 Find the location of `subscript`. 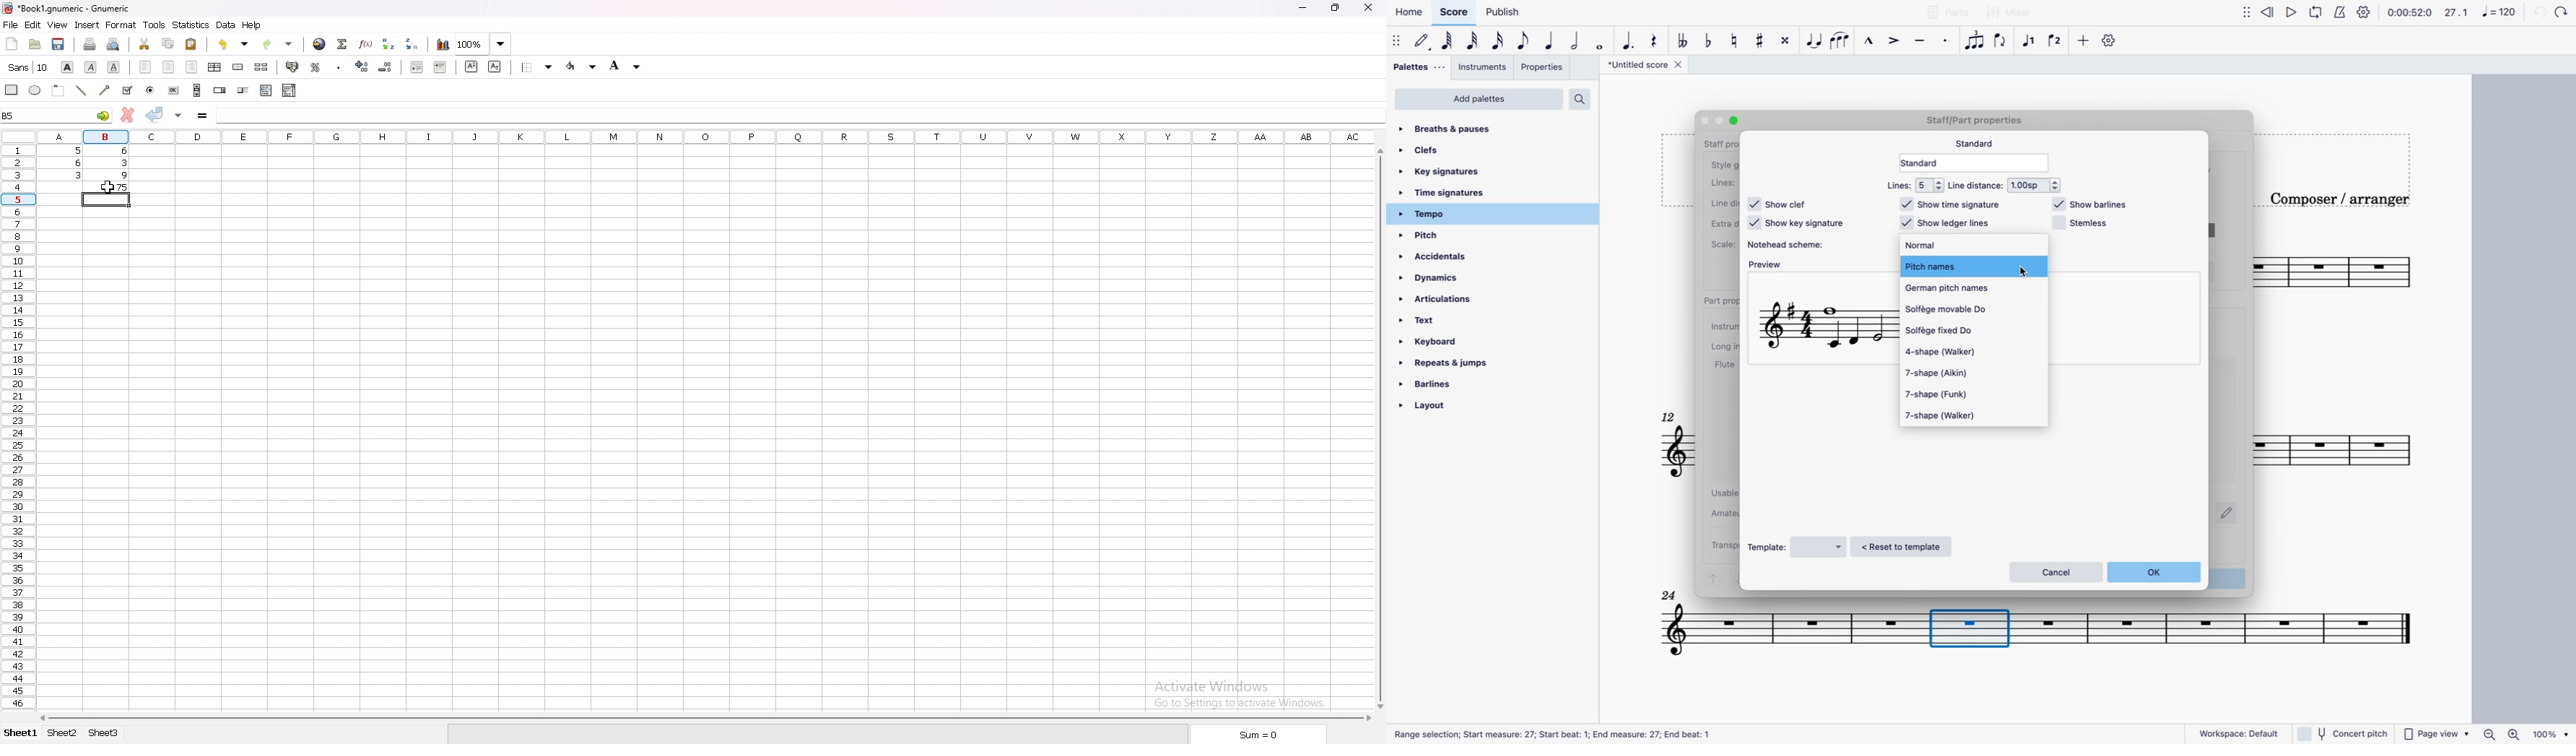

subscript is located at coordinates (495, 66).